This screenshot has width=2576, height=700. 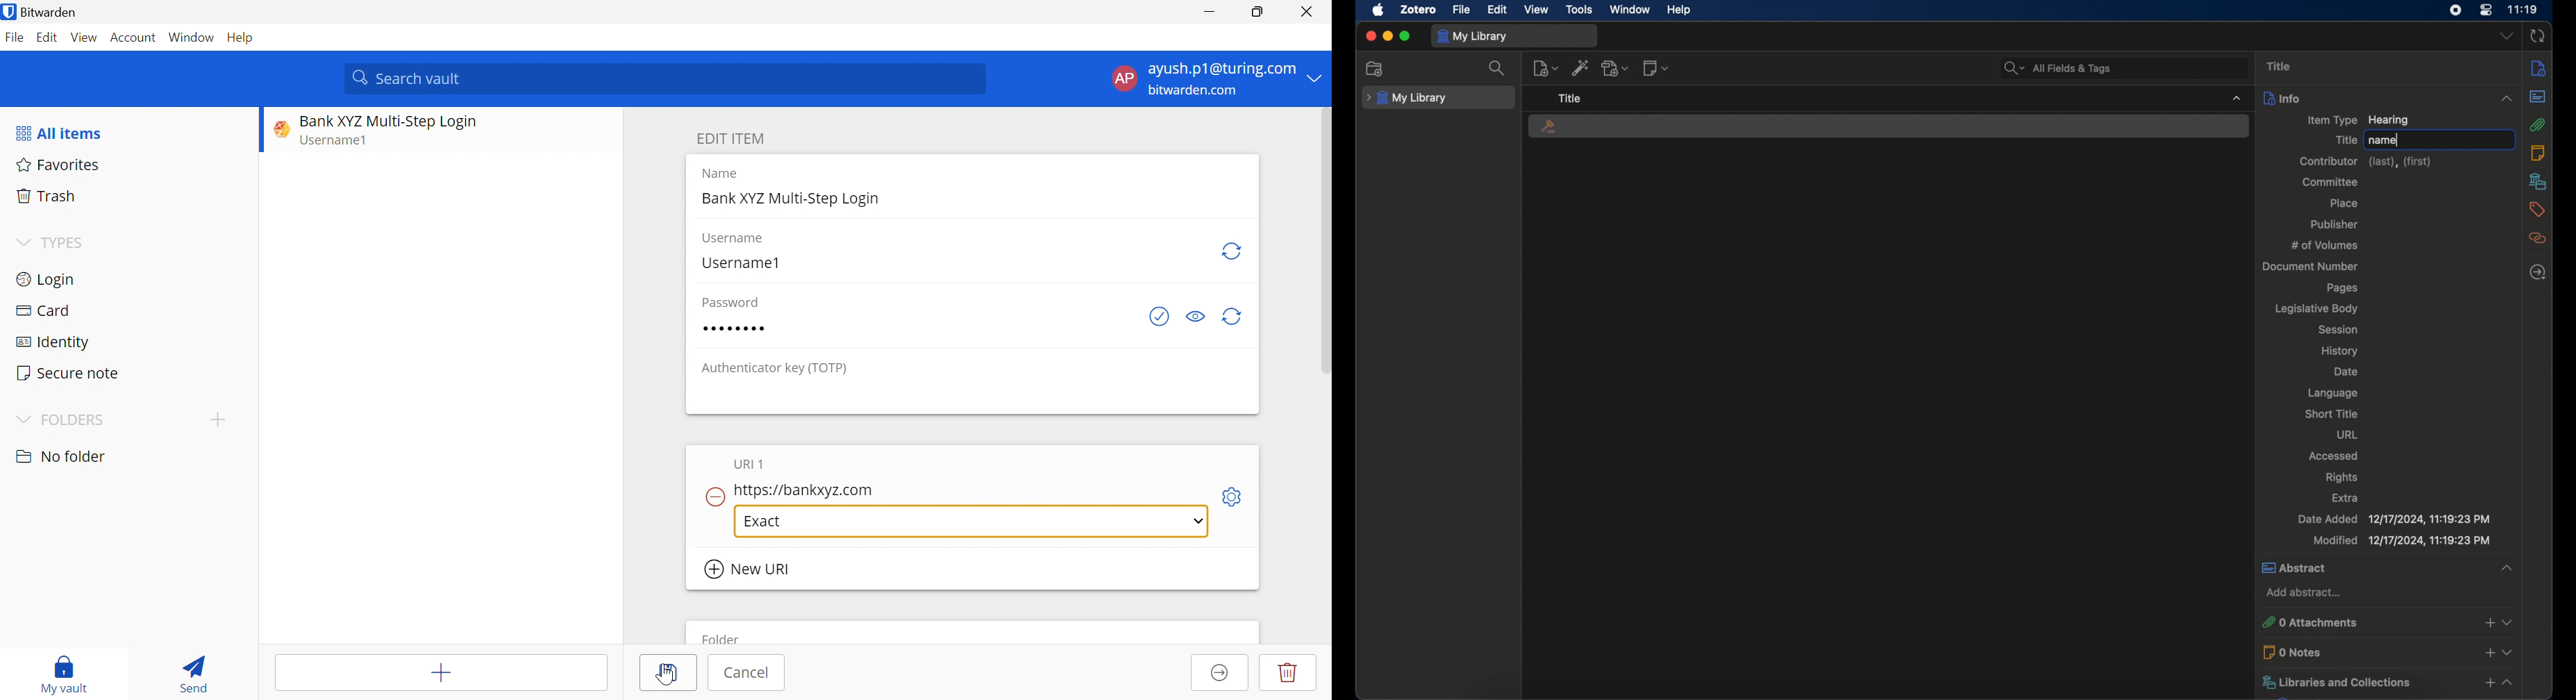 I want to click on tags, so click(x=2536, y=209).